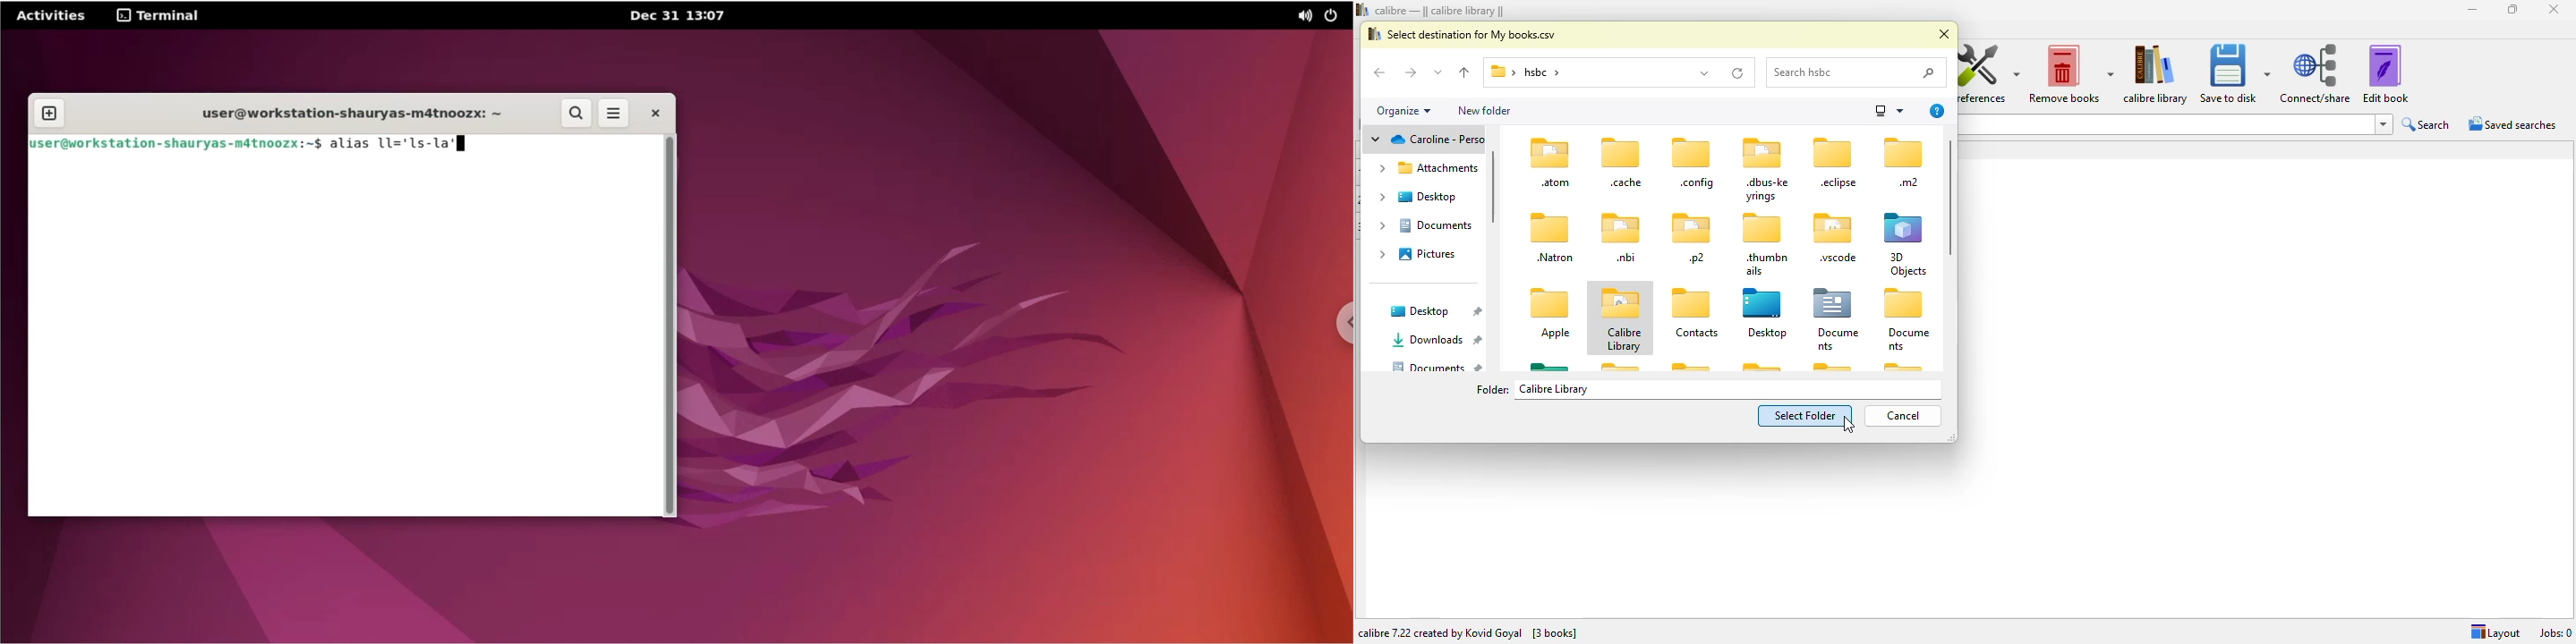 The height and width of the screenshot is (644, 2576). What do you see at coordinates (2156, 73) in the screenshot?
I see `calibre library` at bounding box center [2156, 73].